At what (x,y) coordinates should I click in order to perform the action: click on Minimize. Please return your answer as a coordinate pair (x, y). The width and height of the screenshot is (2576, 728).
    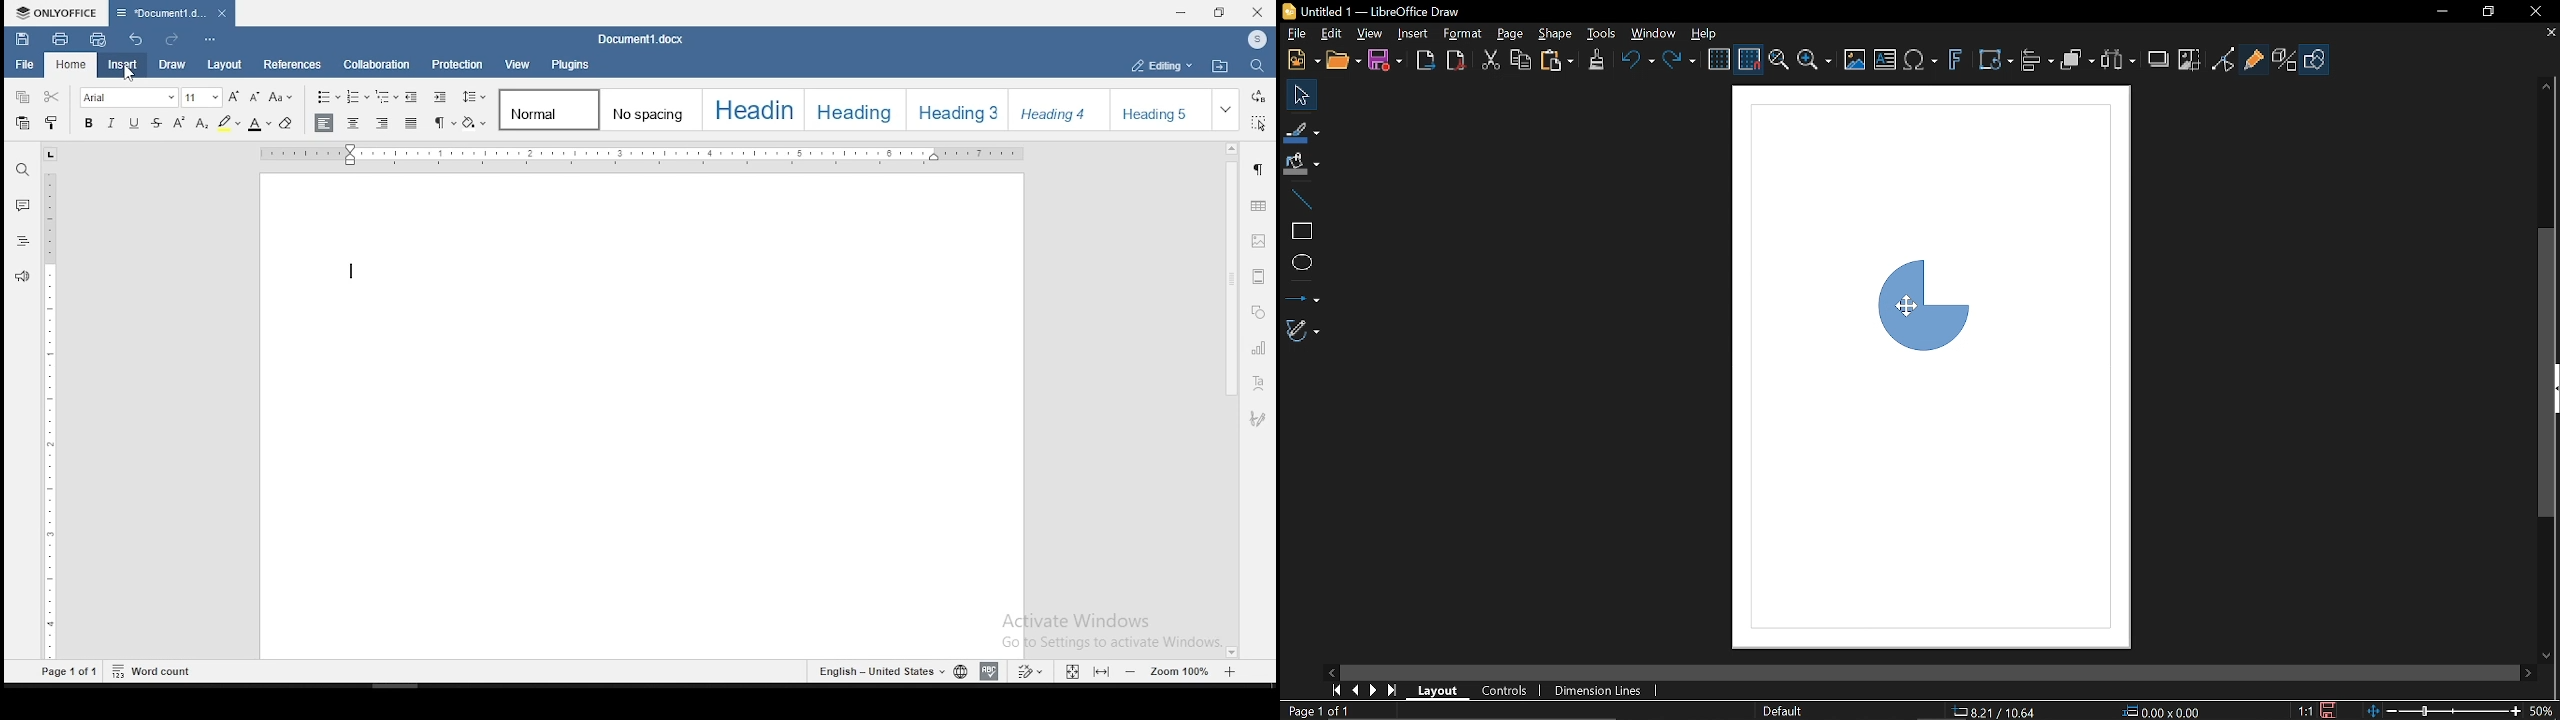
    Looking at the image, I should click on (2442, 13).